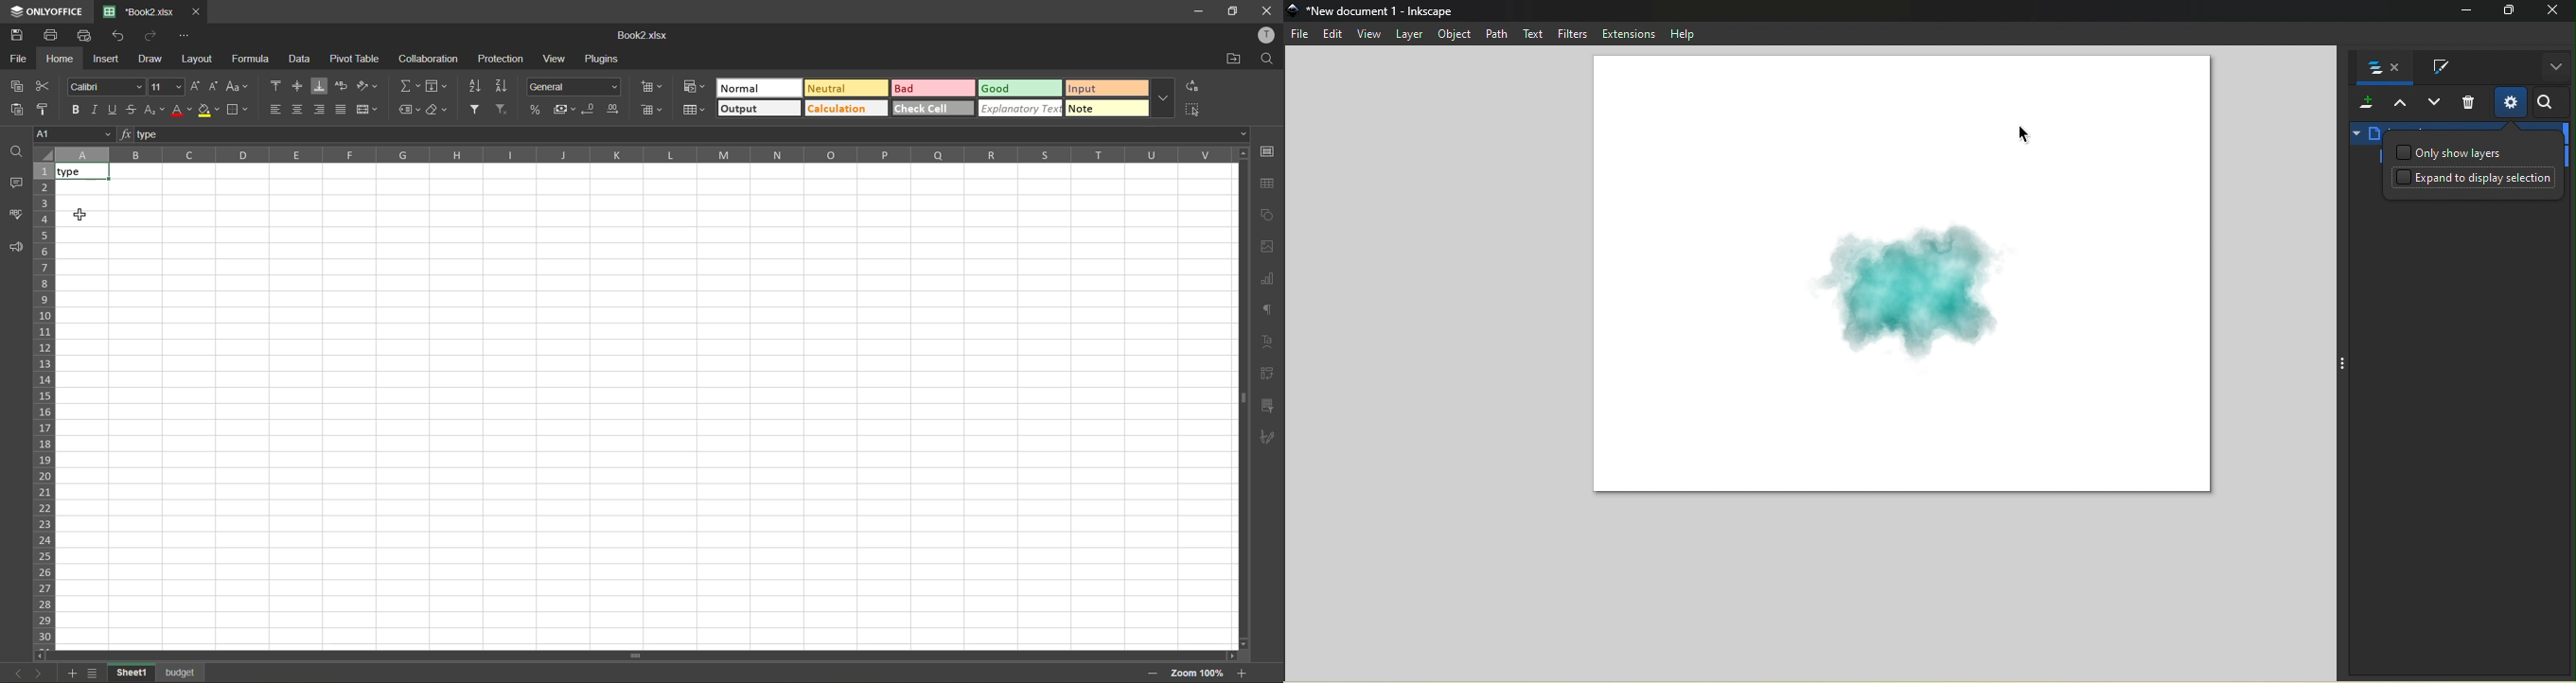  What do you see at coordinates (98, 108) in the screenshot?
I see `italic` at bounding box center [98, 108].